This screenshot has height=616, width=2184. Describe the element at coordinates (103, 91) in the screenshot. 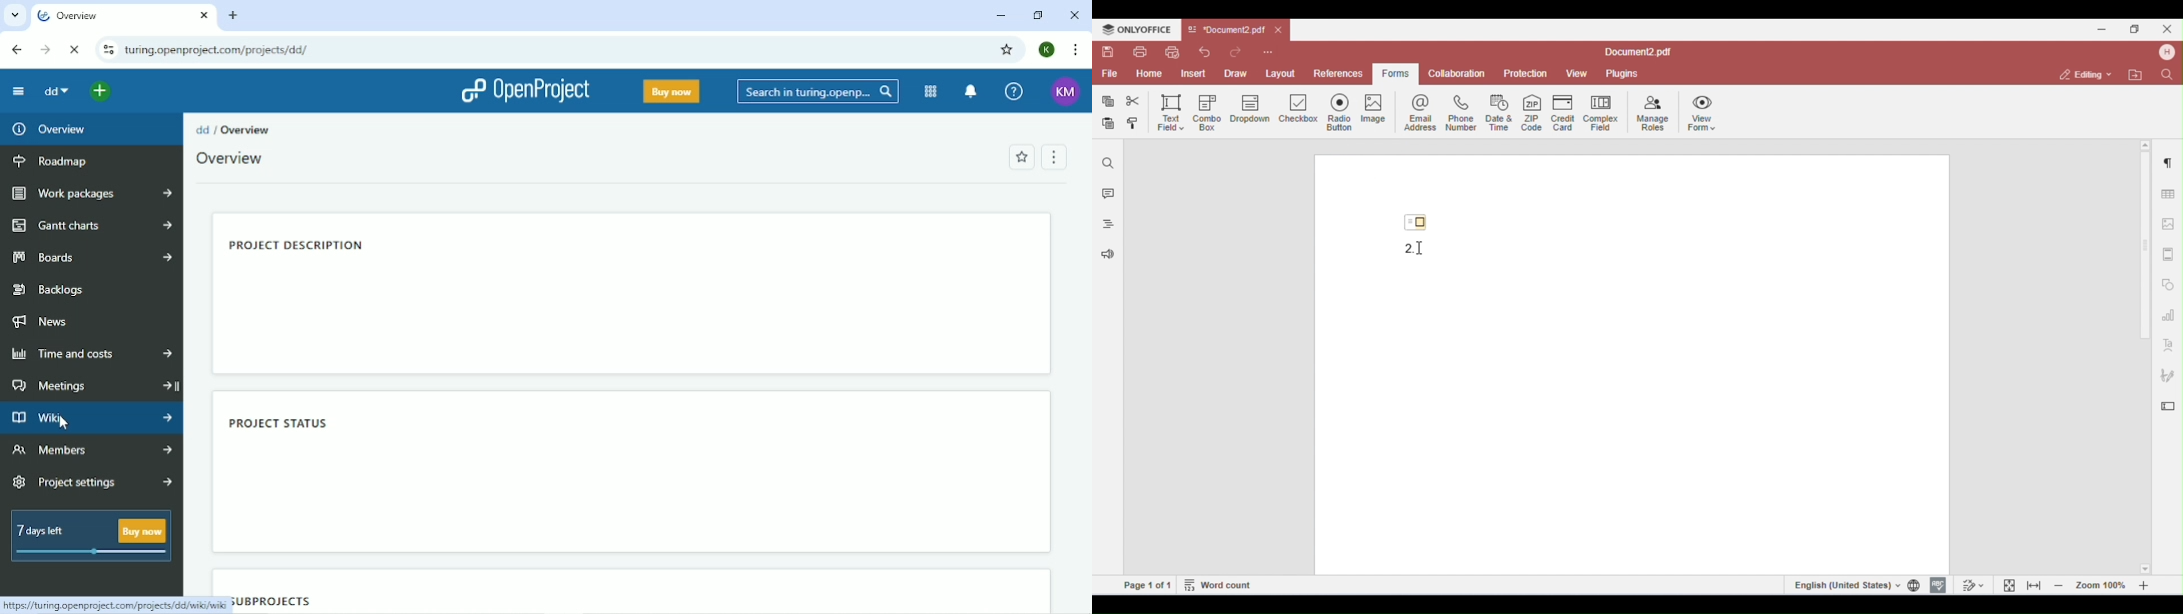

I see `Open quick add menu` at that location.